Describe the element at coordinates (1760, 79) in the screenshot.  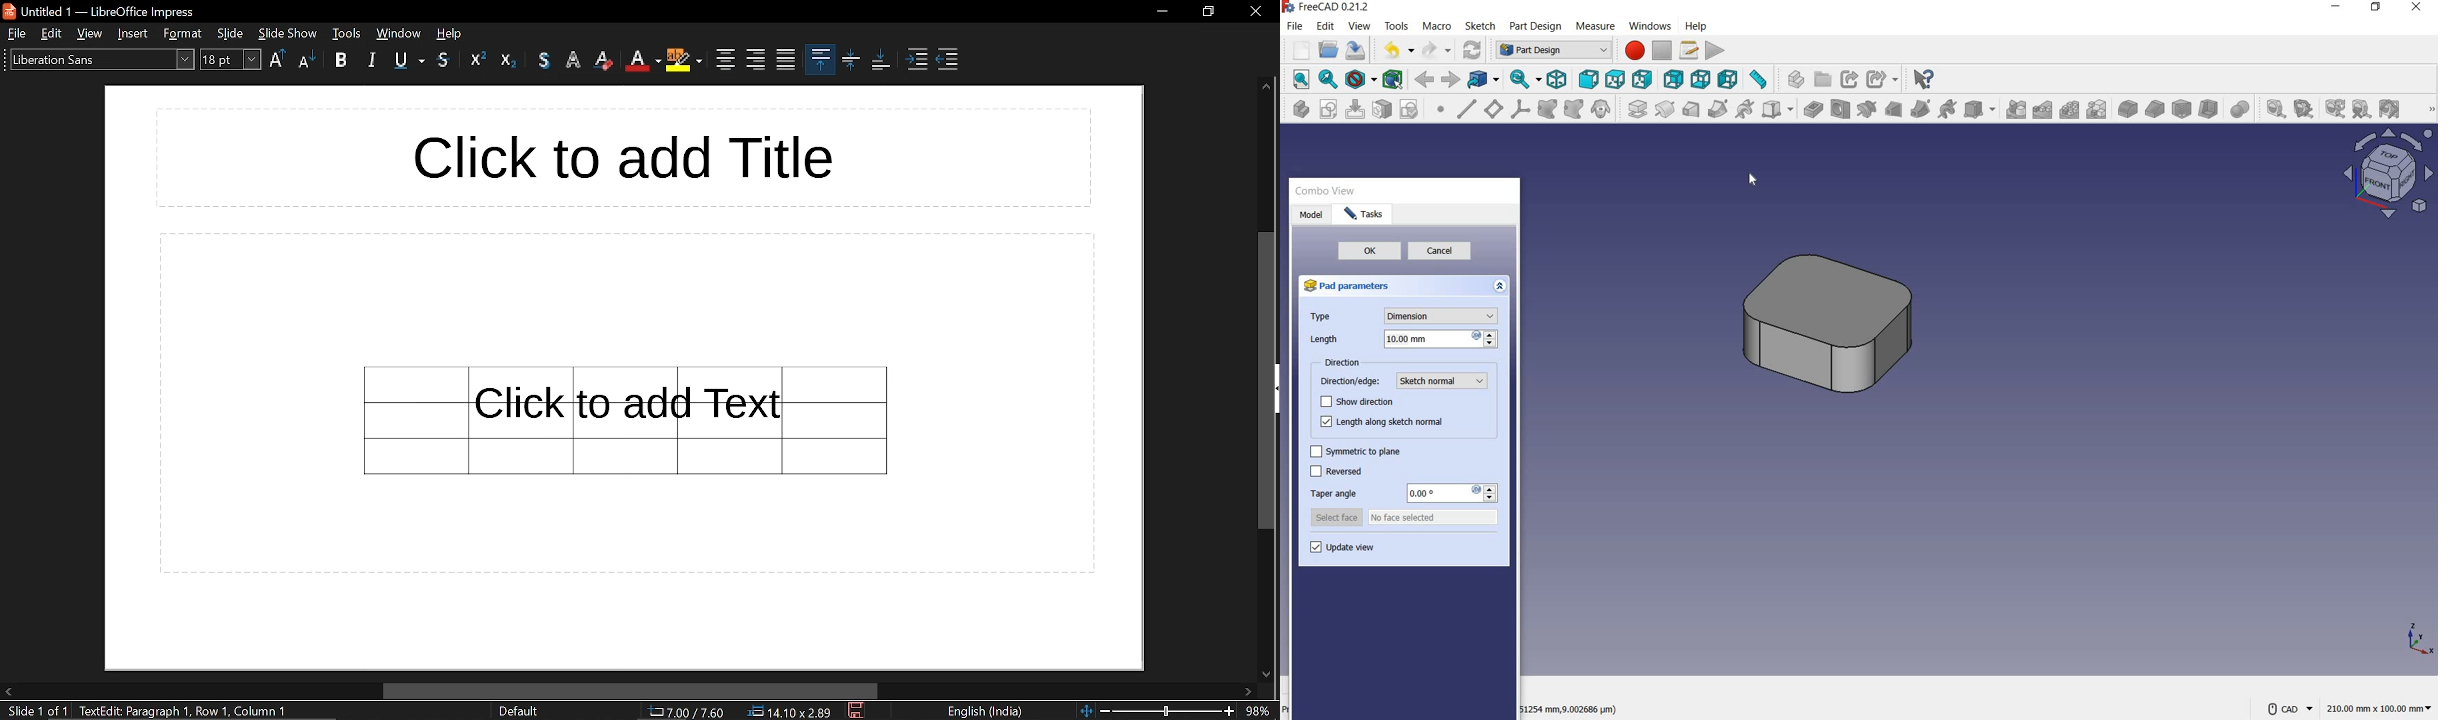
I see `measure distance ` at that location.